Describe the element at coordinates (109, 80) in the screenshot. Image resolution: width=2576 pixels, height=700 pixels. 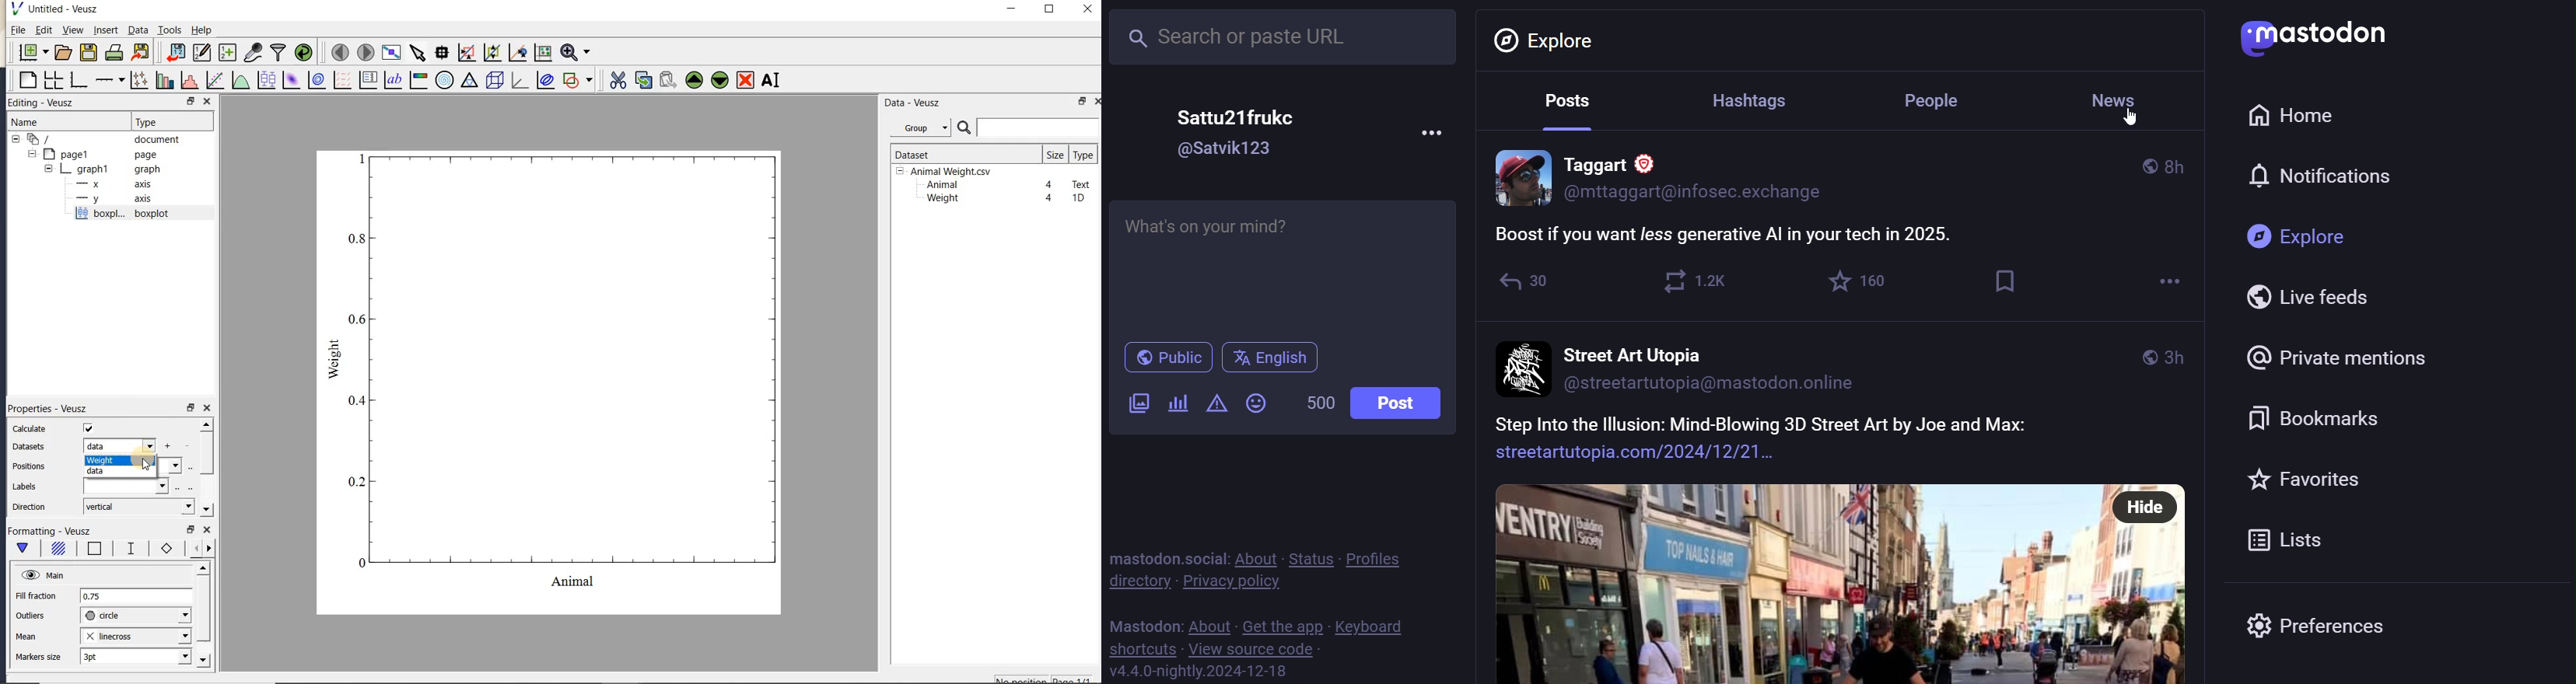
I see `add an axis to the plot` at that location.